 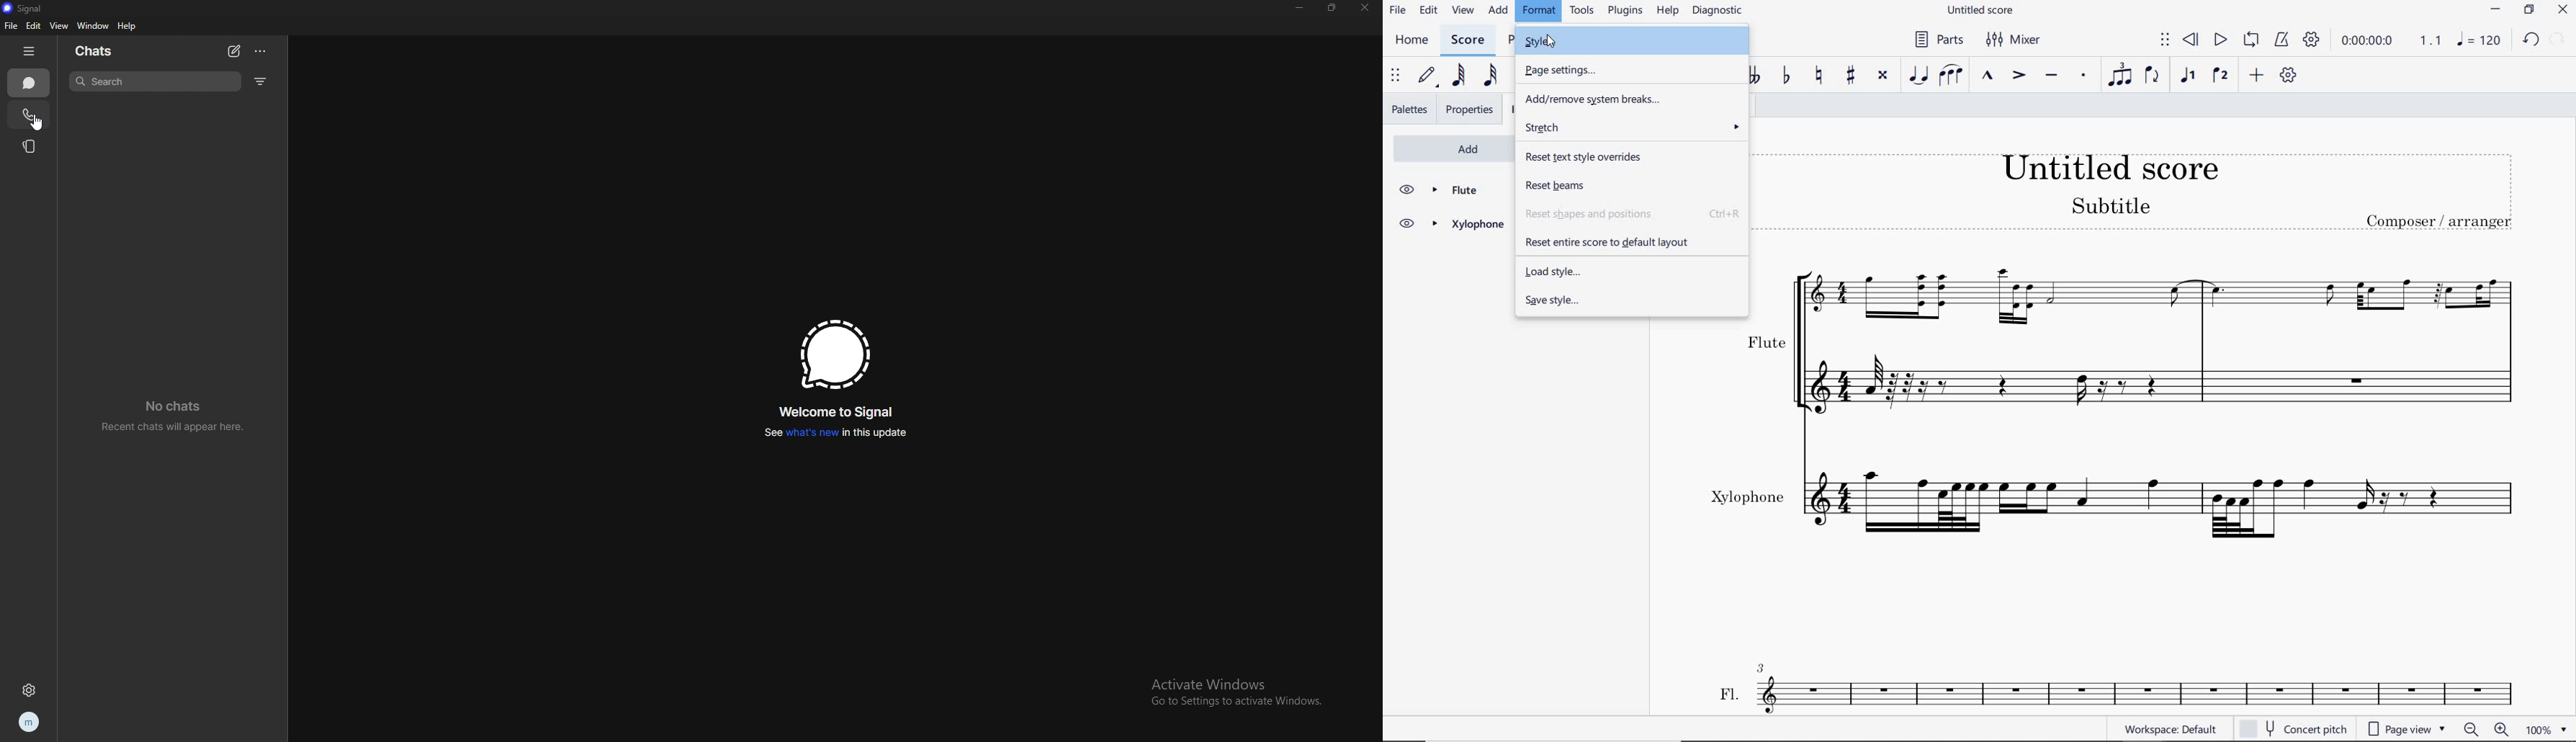 What do you see at coordinates (2558, 40) in the screenshot?
I see `REDO` at bounding box center [2558, 40].